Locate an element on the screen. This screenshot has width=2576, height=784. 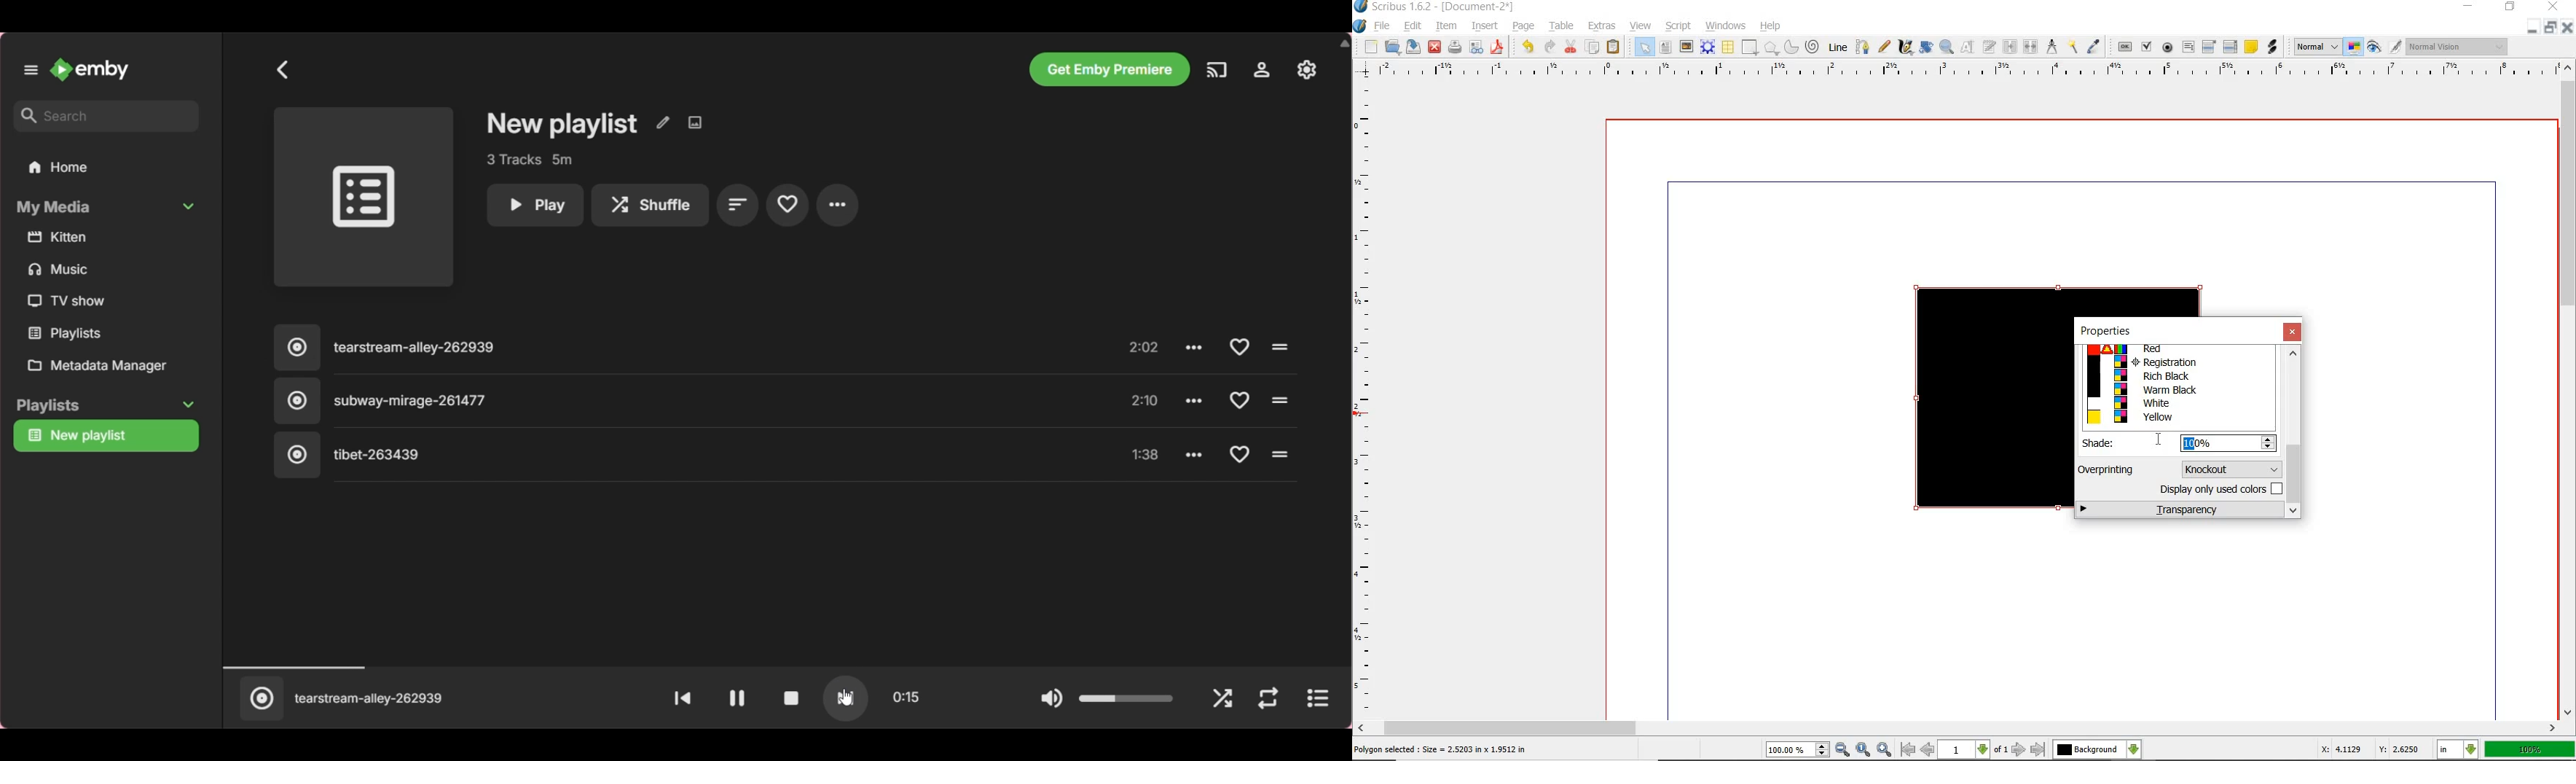
image frame is located at coordinates (1687, 47).